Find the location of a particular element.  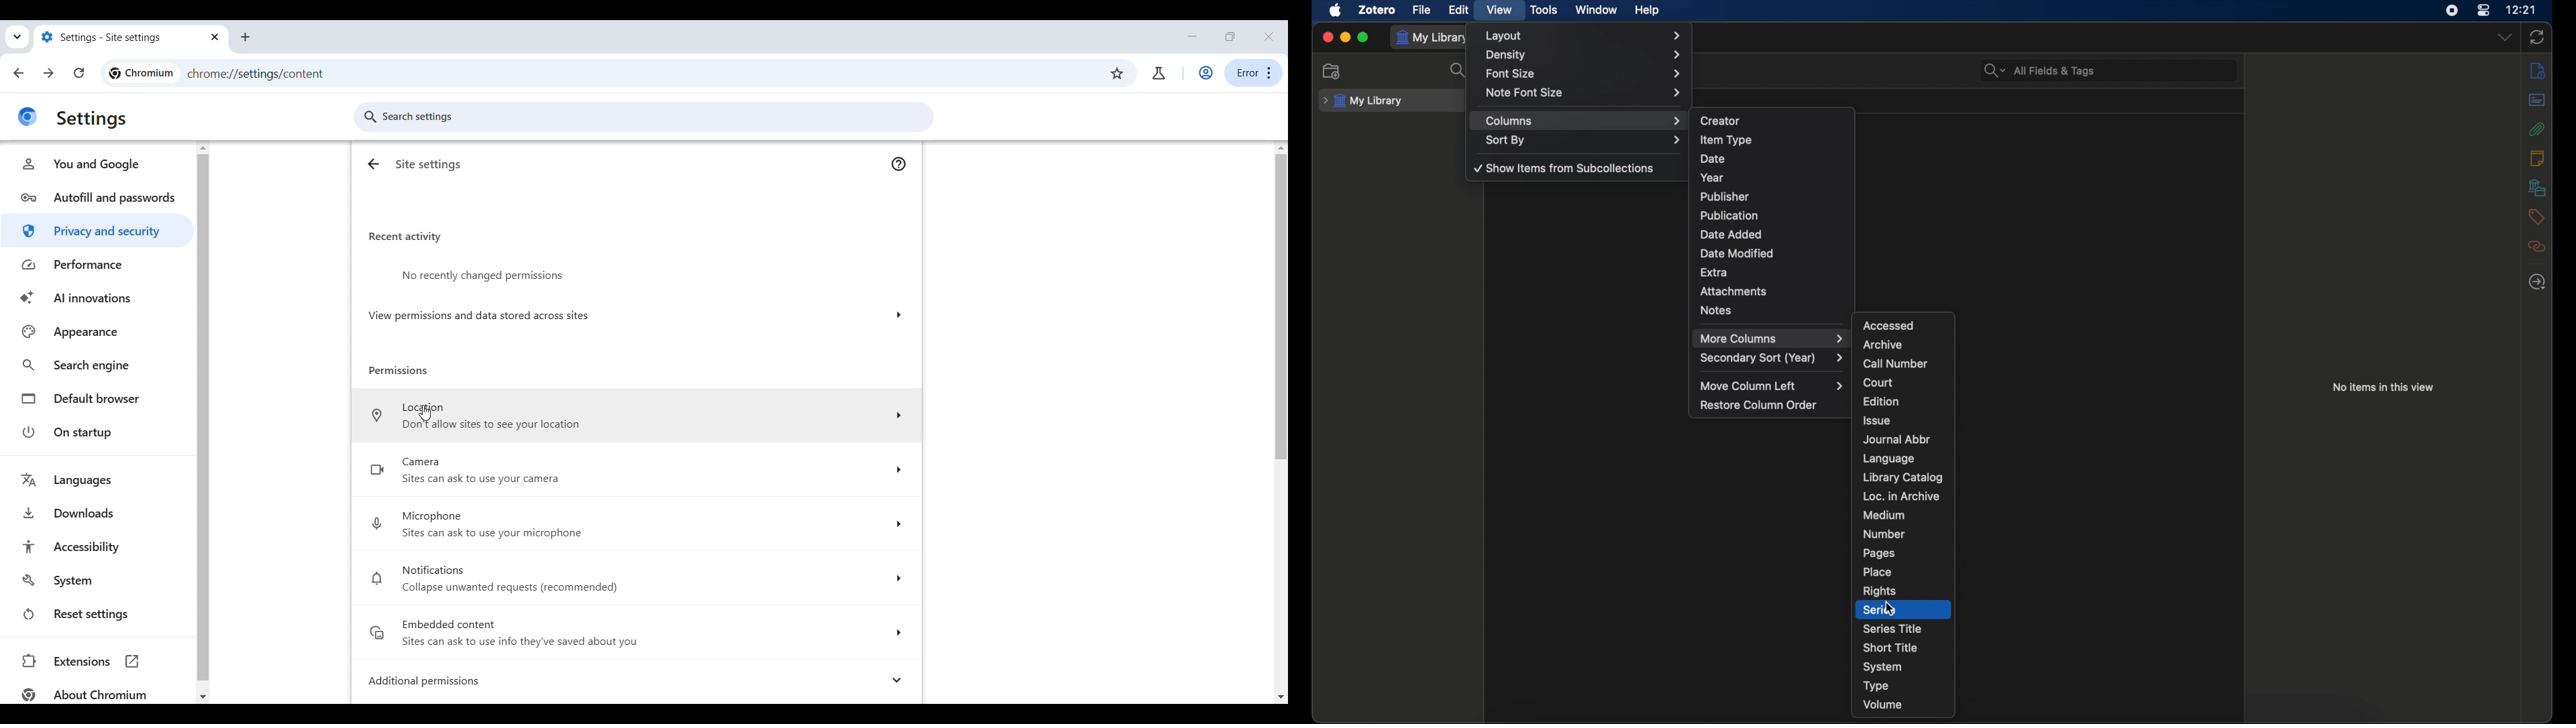

edition is located at coordinates (1882, 402).